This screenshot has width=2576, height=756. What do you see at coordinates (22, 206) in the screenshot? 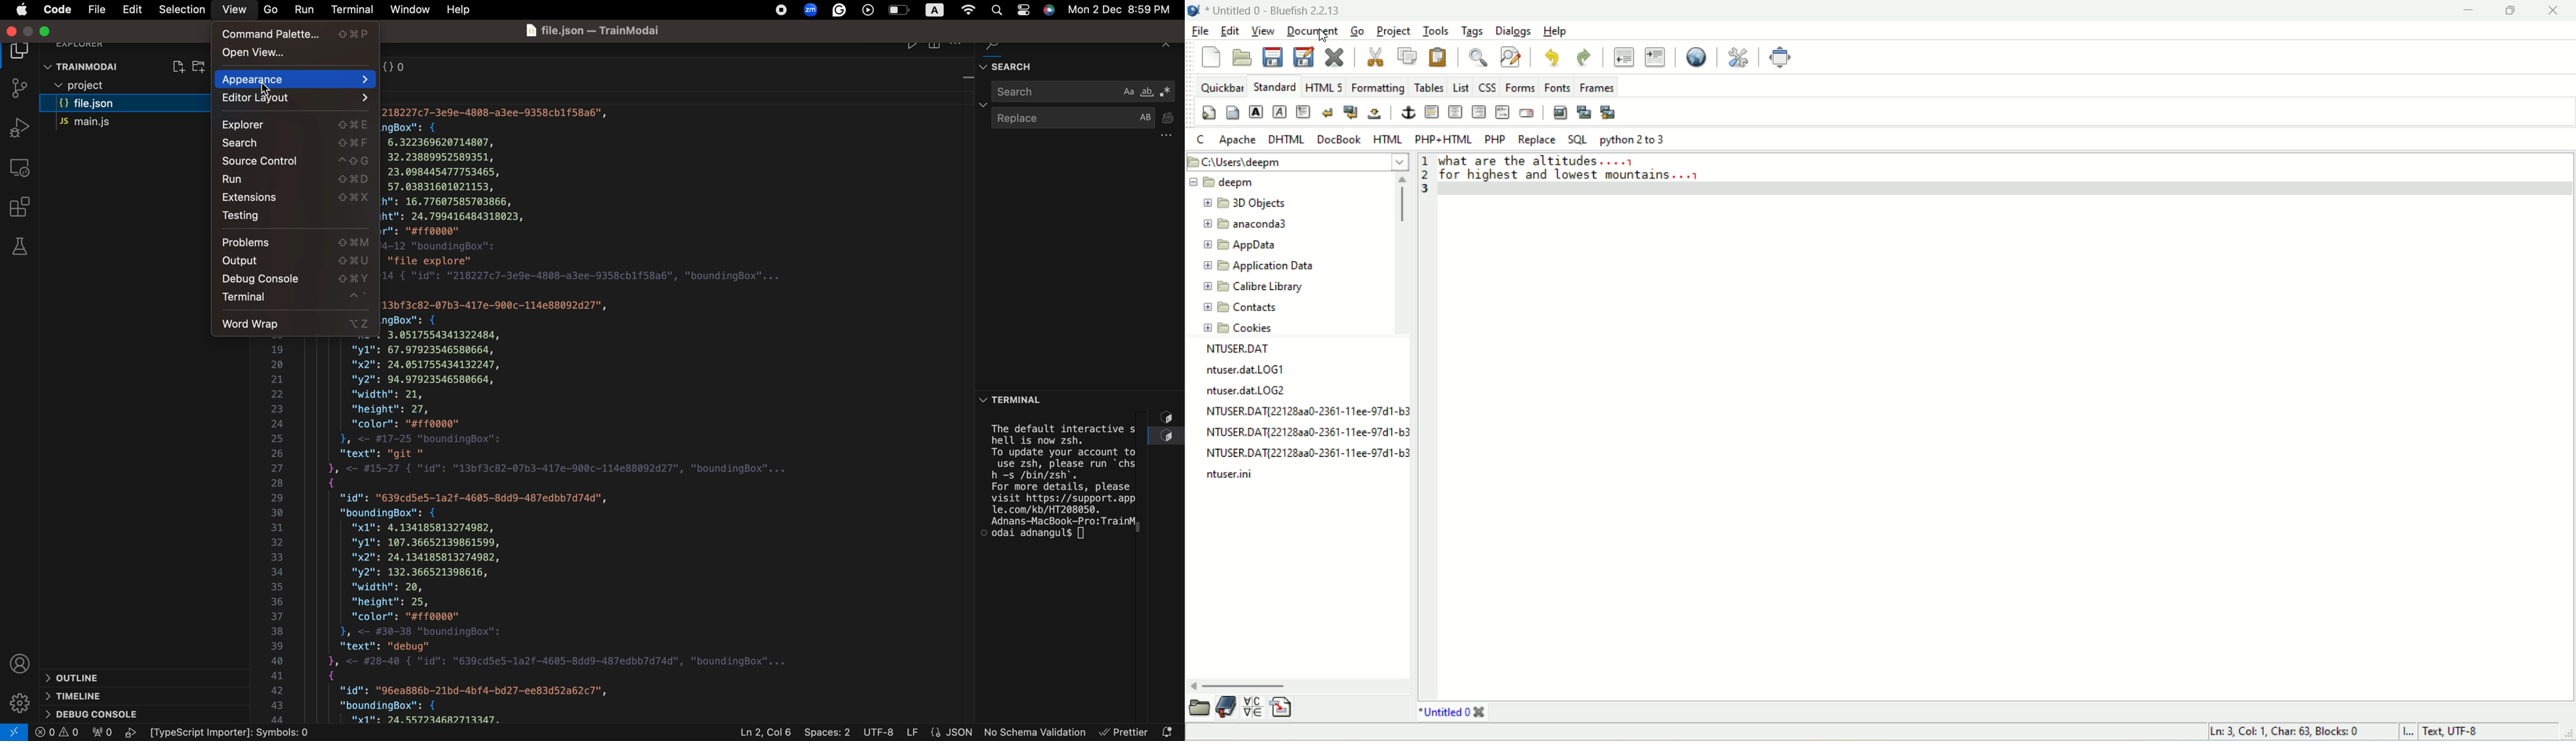
I see `Extensions` at bounding box center [22, 206].